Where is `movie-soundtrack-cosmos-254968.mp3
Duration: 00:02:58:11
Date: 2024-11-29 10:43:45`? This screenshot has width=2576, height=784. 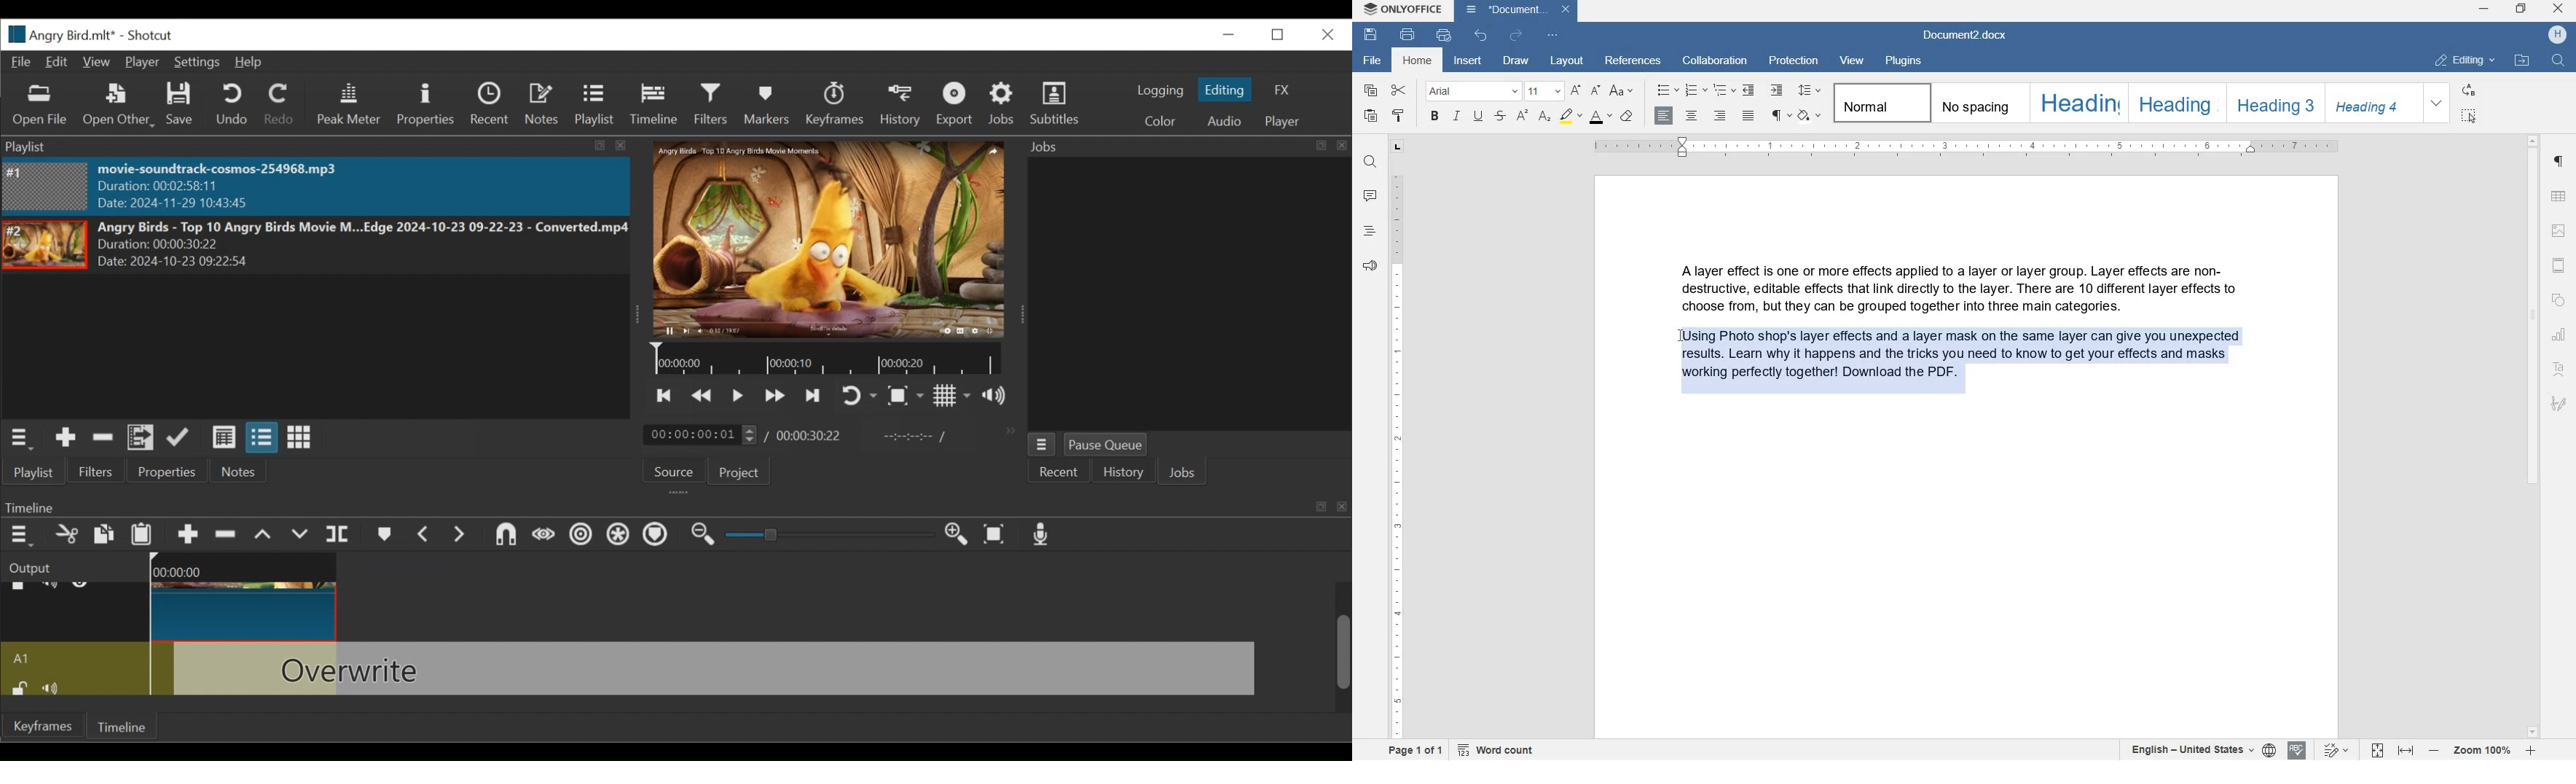
movie-soundtrack-cosmos-254968.mp3
Duration: 00:02:58:11
Date: 2024-11-29 10:43:45 is located at coordinates (249, 187).